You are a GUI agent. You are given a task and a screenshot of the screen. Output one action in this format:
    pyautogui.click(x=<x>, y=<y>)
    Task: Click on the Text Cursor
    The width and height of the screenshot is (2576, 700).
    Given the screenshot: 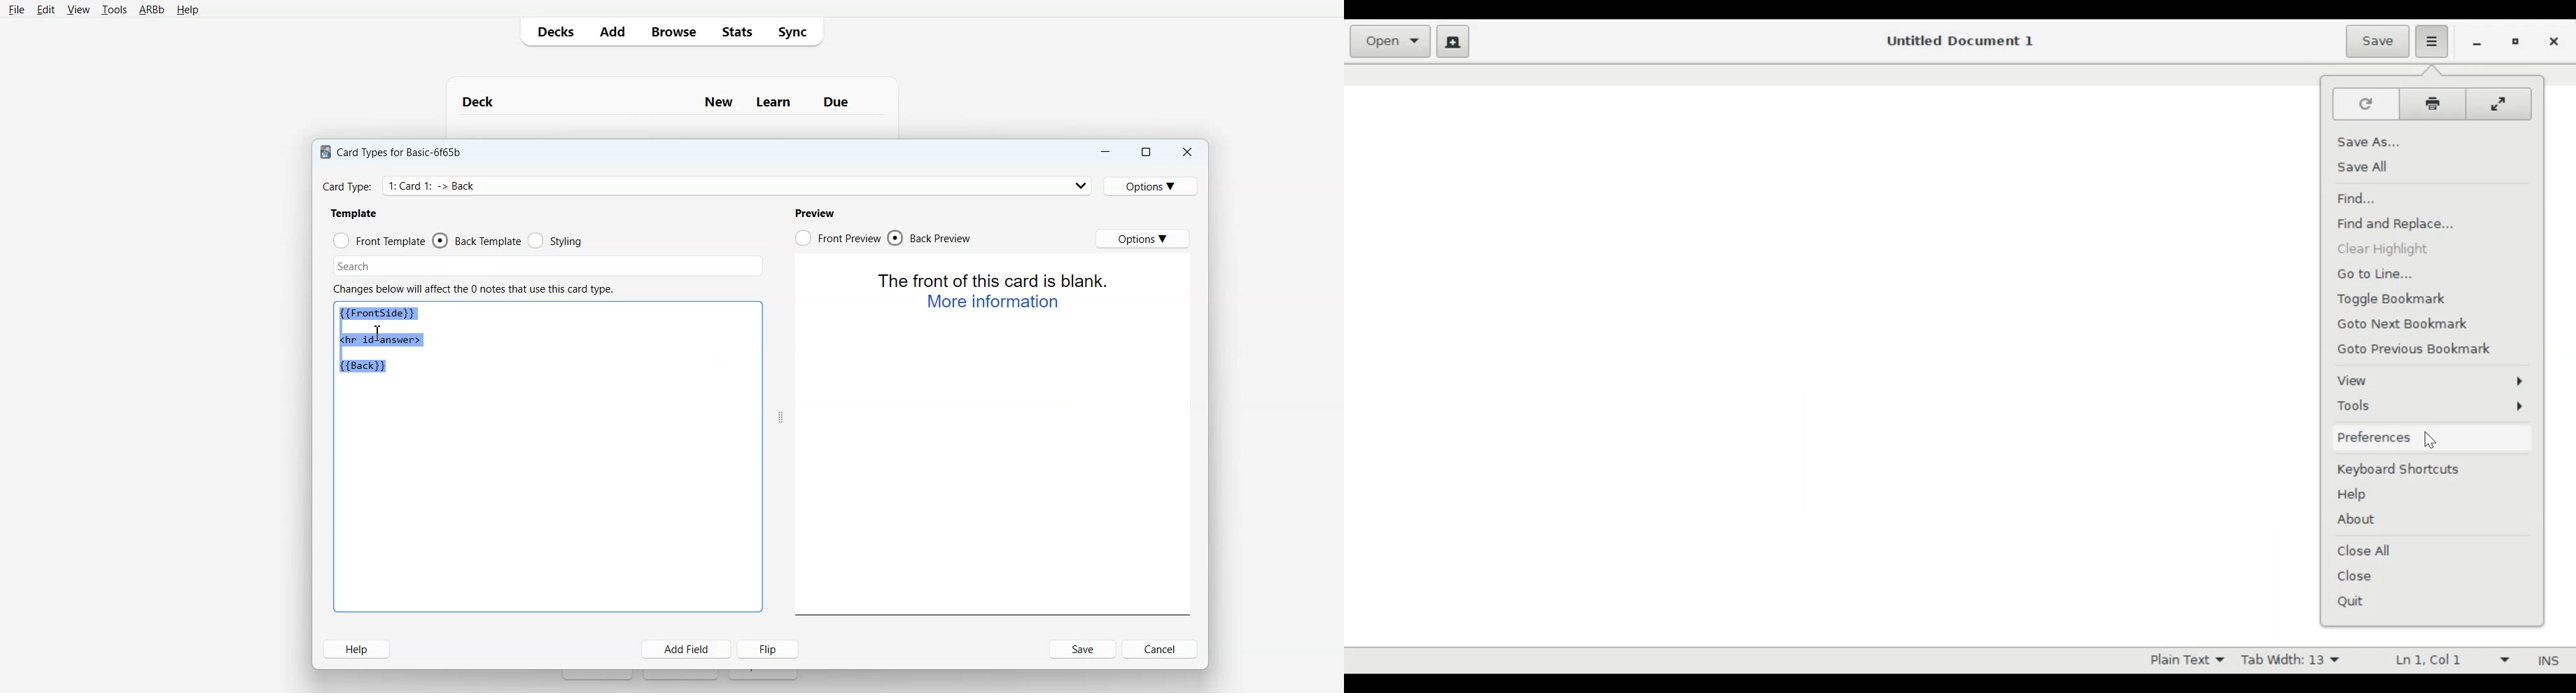 What is the action you would take?
    pyautogui.click(x=377, y=333)
    